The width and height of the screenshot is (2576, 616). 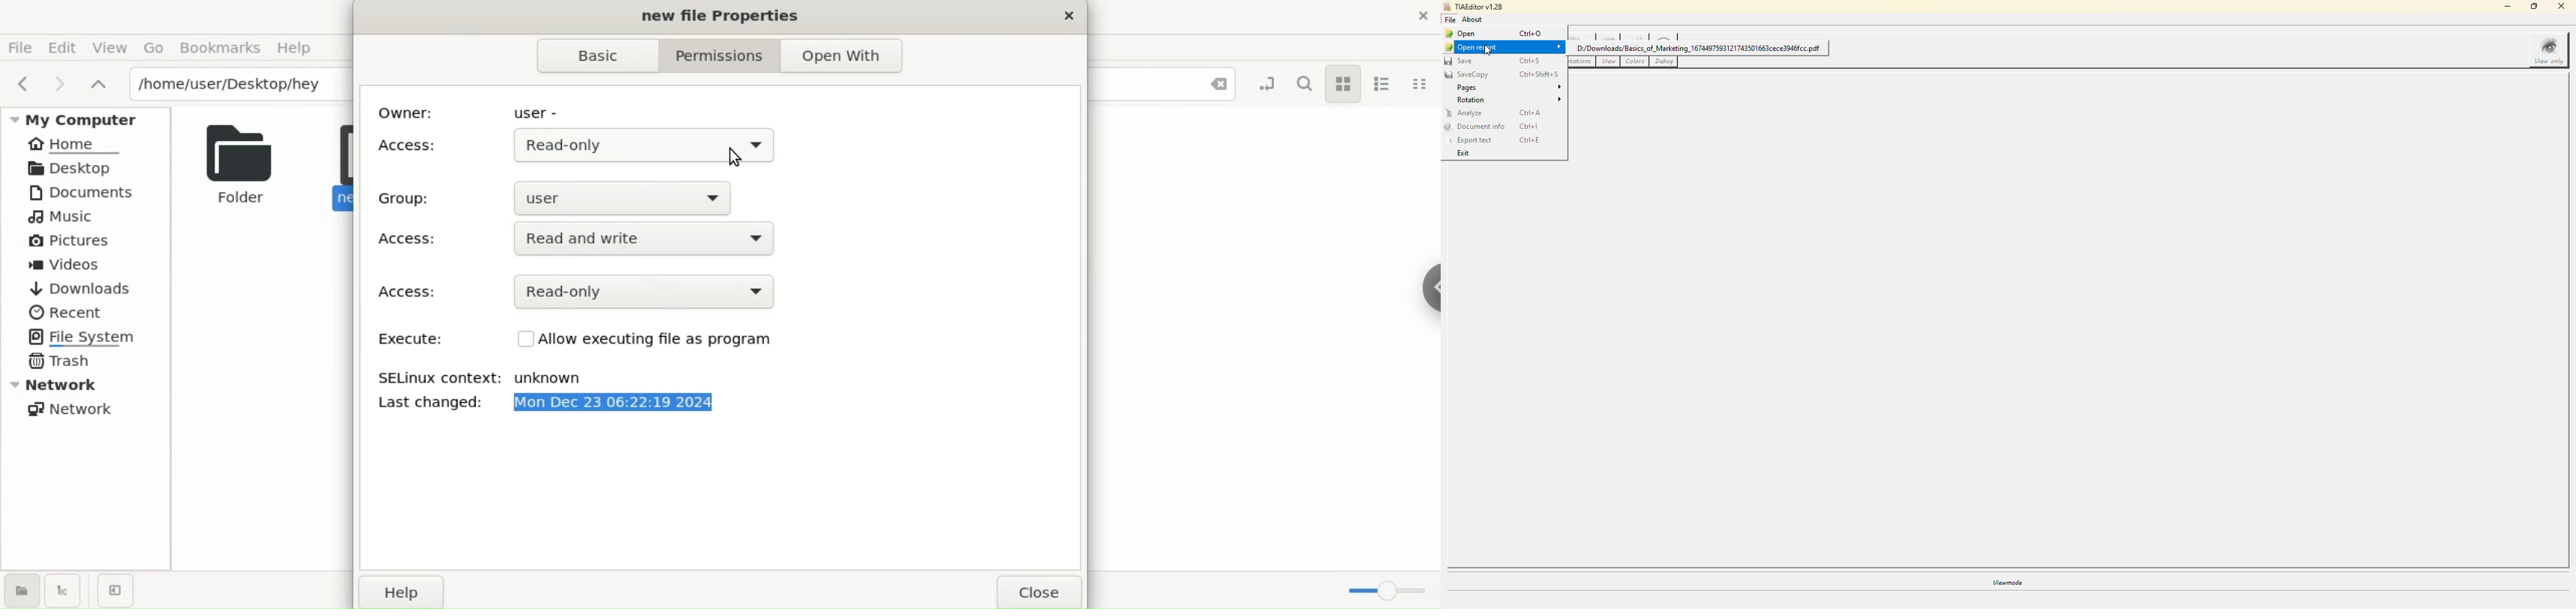 I want to click on Bookmarks, so click(x=219, y=48).